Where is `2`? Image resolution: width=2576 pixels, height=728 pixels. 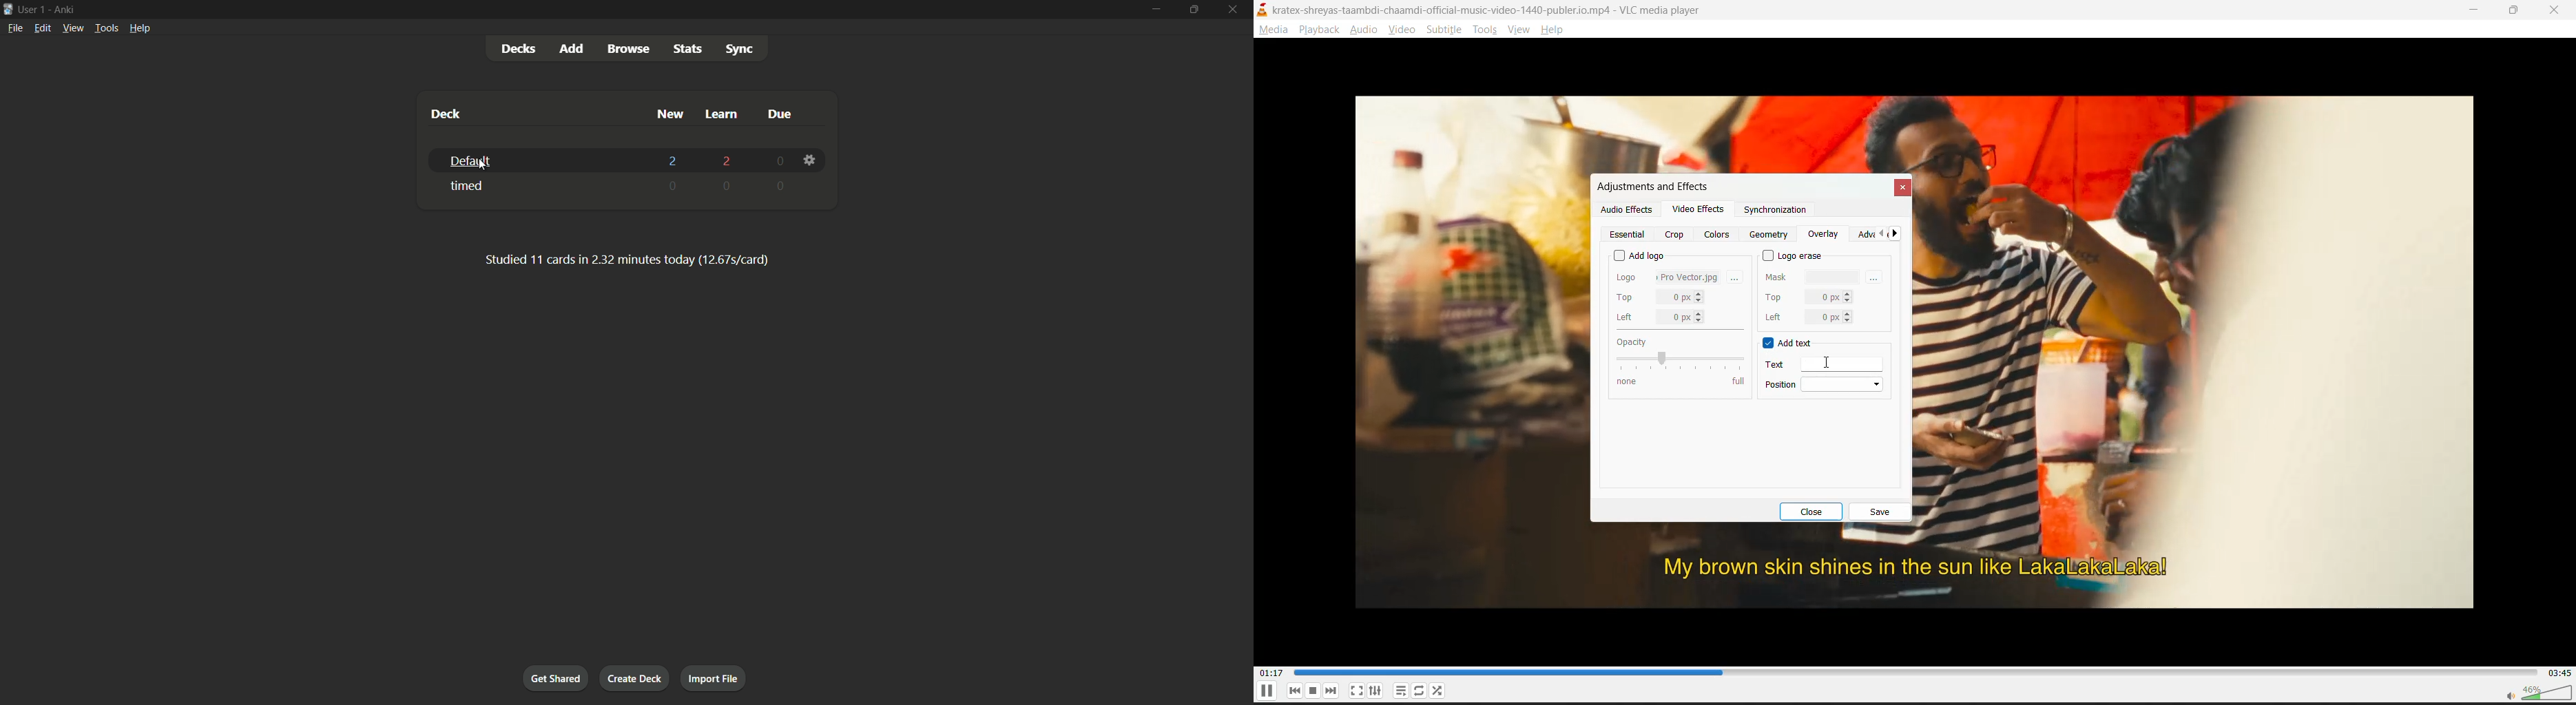
2 is located at coordinates (730, 160).